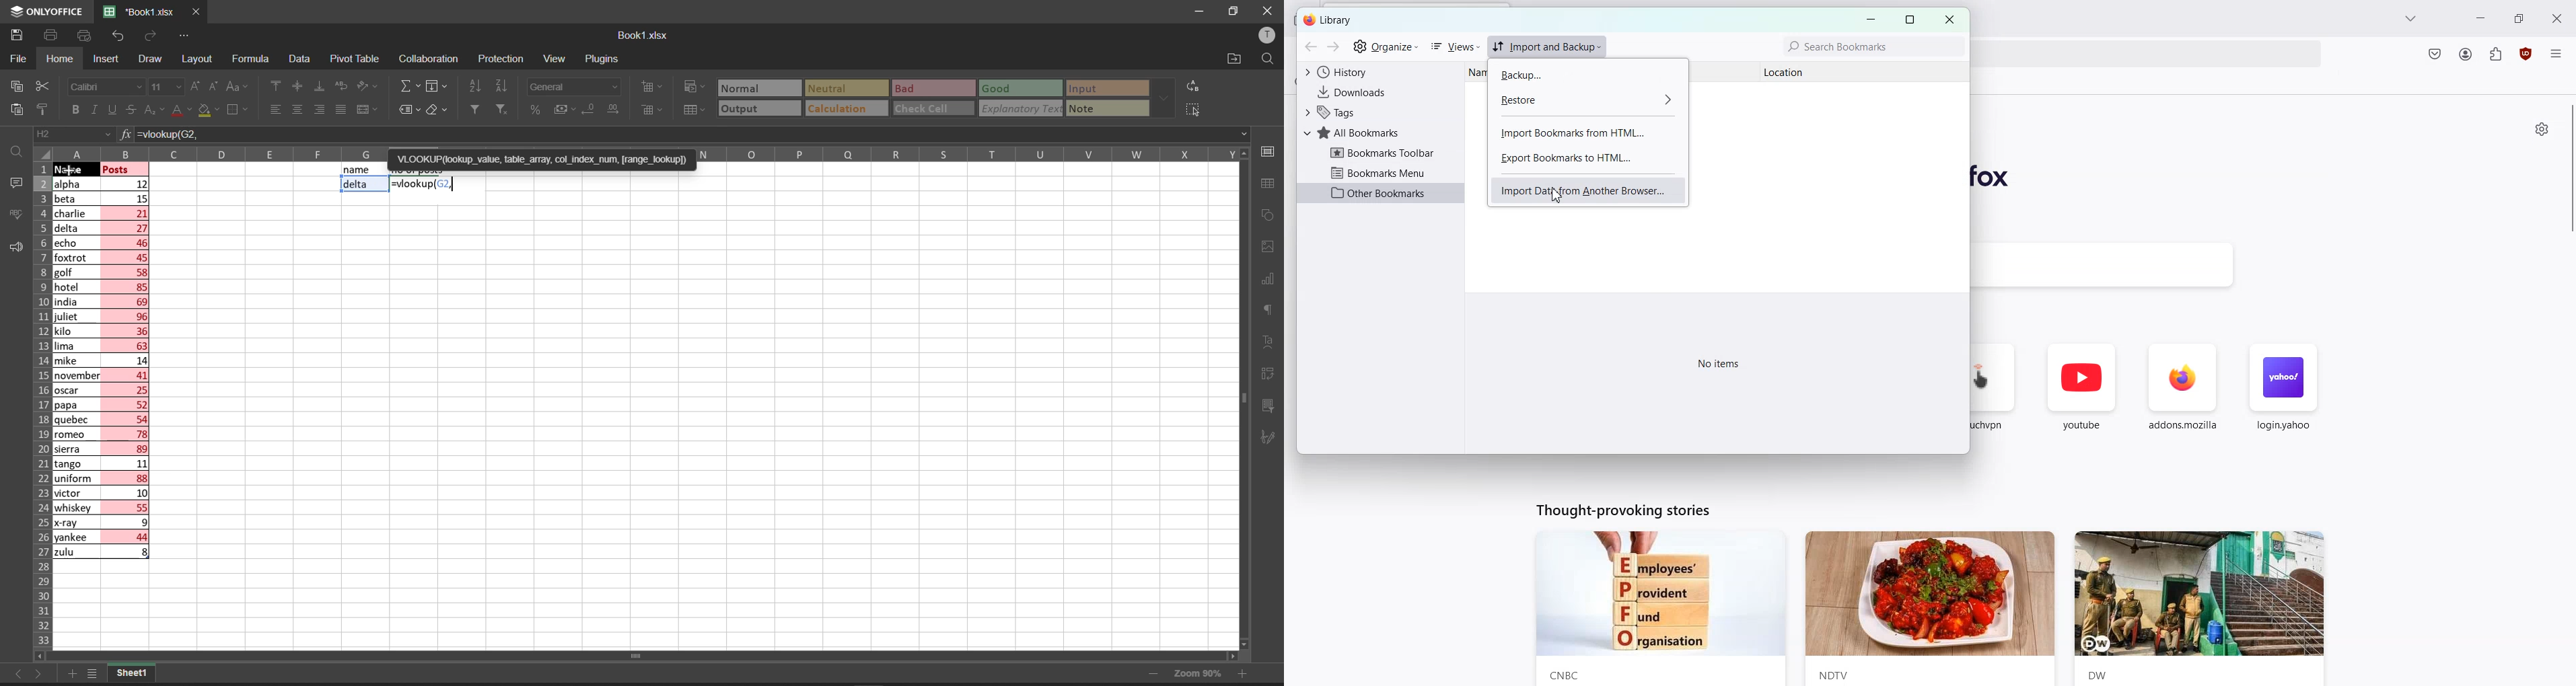 The image size is (2576, 700). I want to click on justified, so click(340, 110).